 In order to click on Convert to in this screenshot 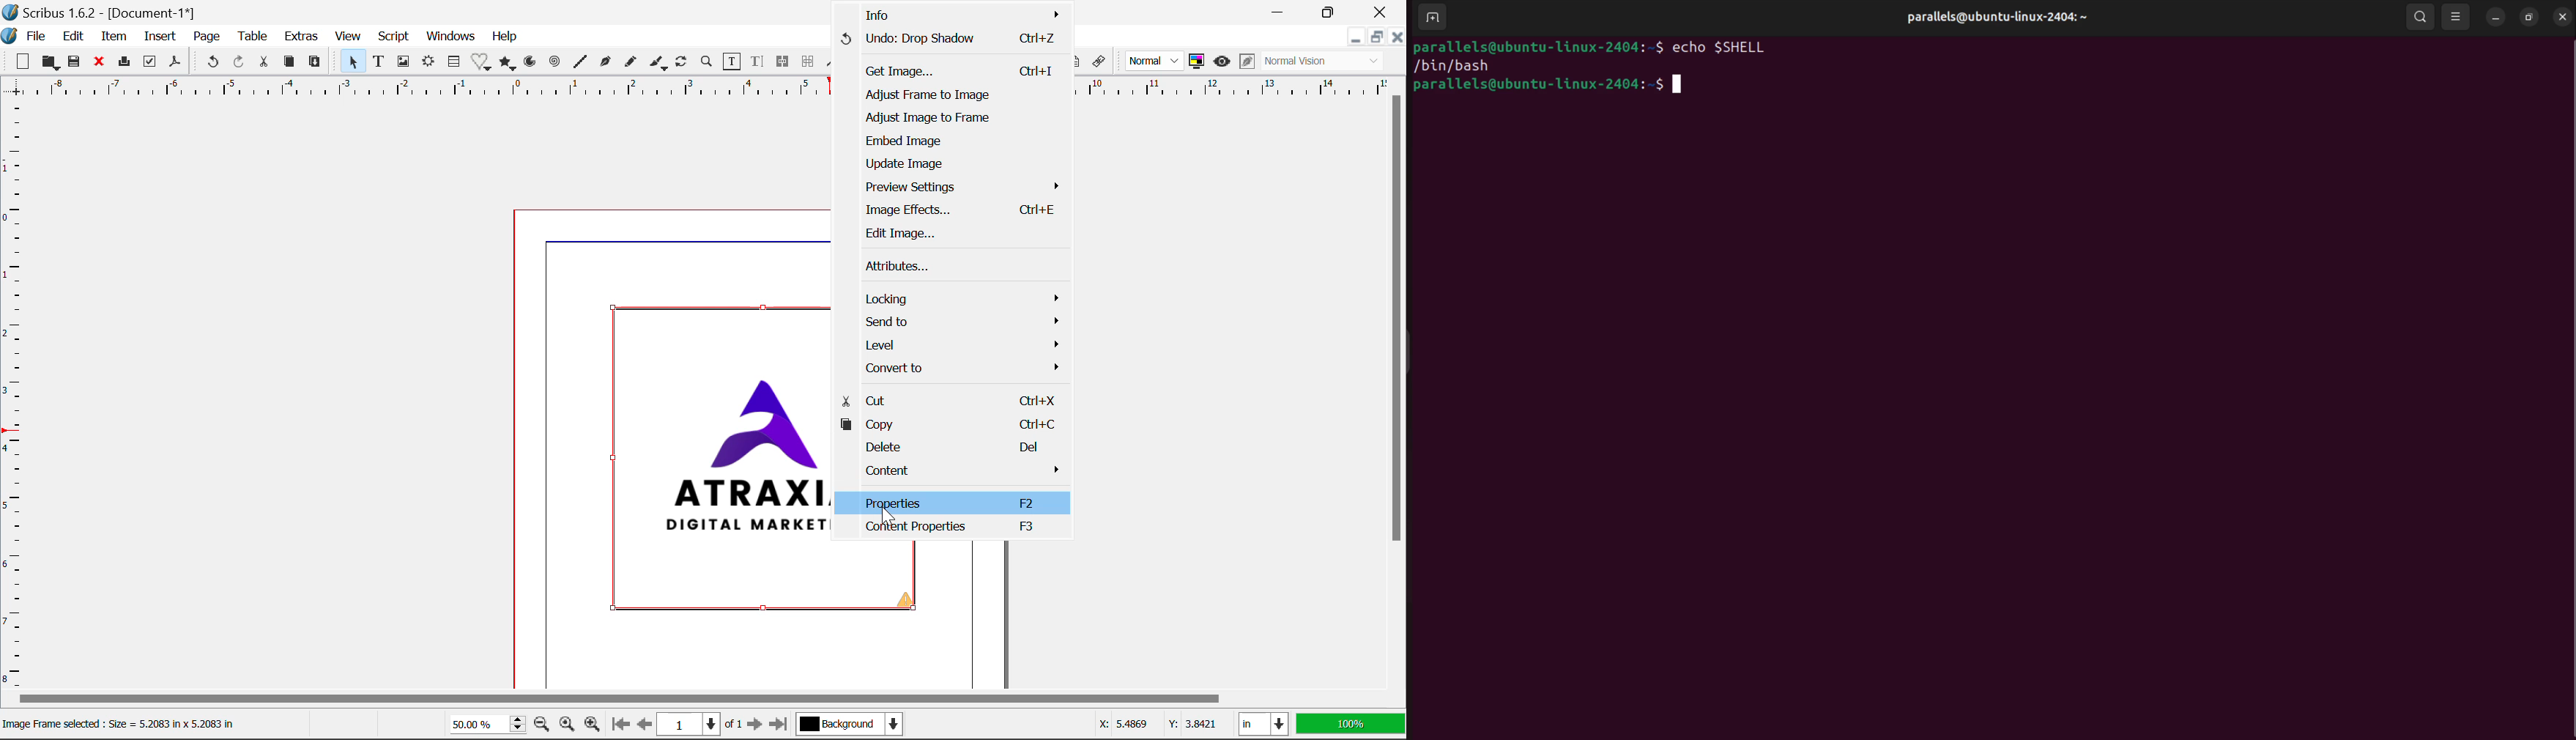, I will do `click(964, 369)`.